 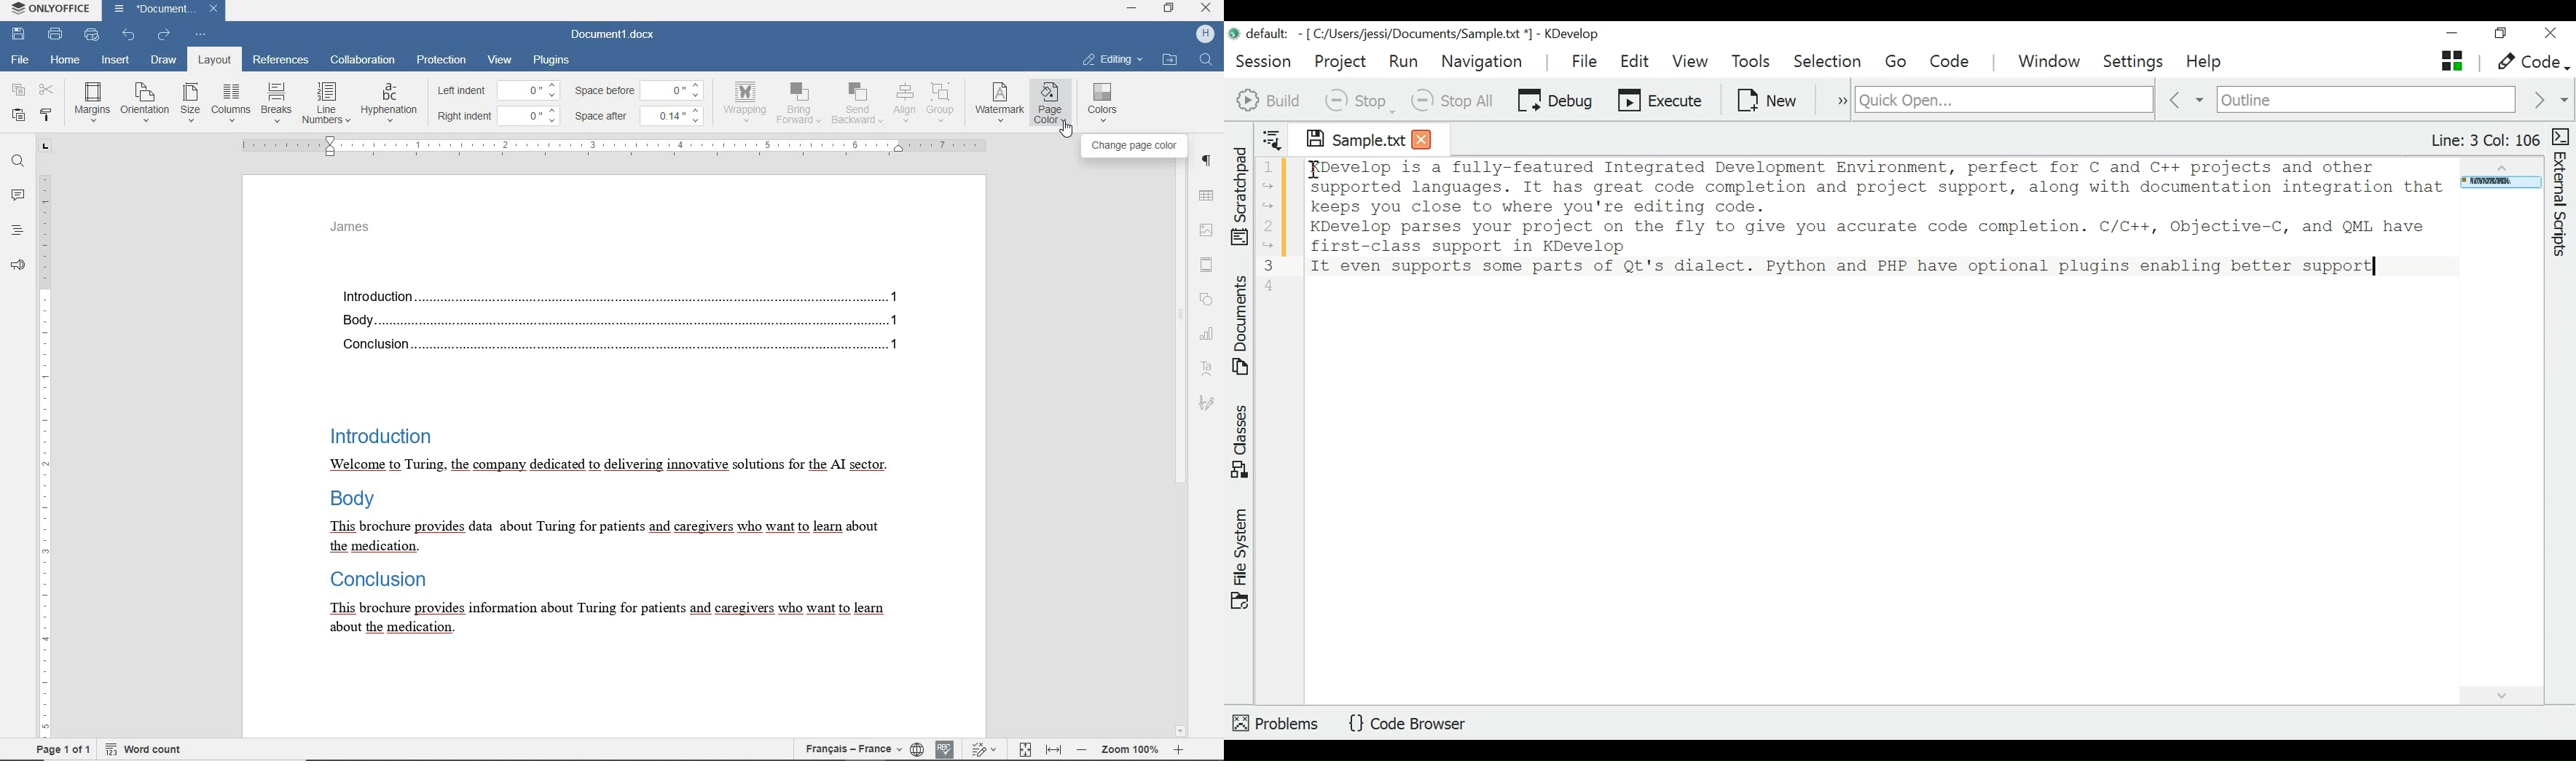 What do you see at coordinates (552, 61) in the screenshot?
I see `plugins` at bounding box center [552, 61].